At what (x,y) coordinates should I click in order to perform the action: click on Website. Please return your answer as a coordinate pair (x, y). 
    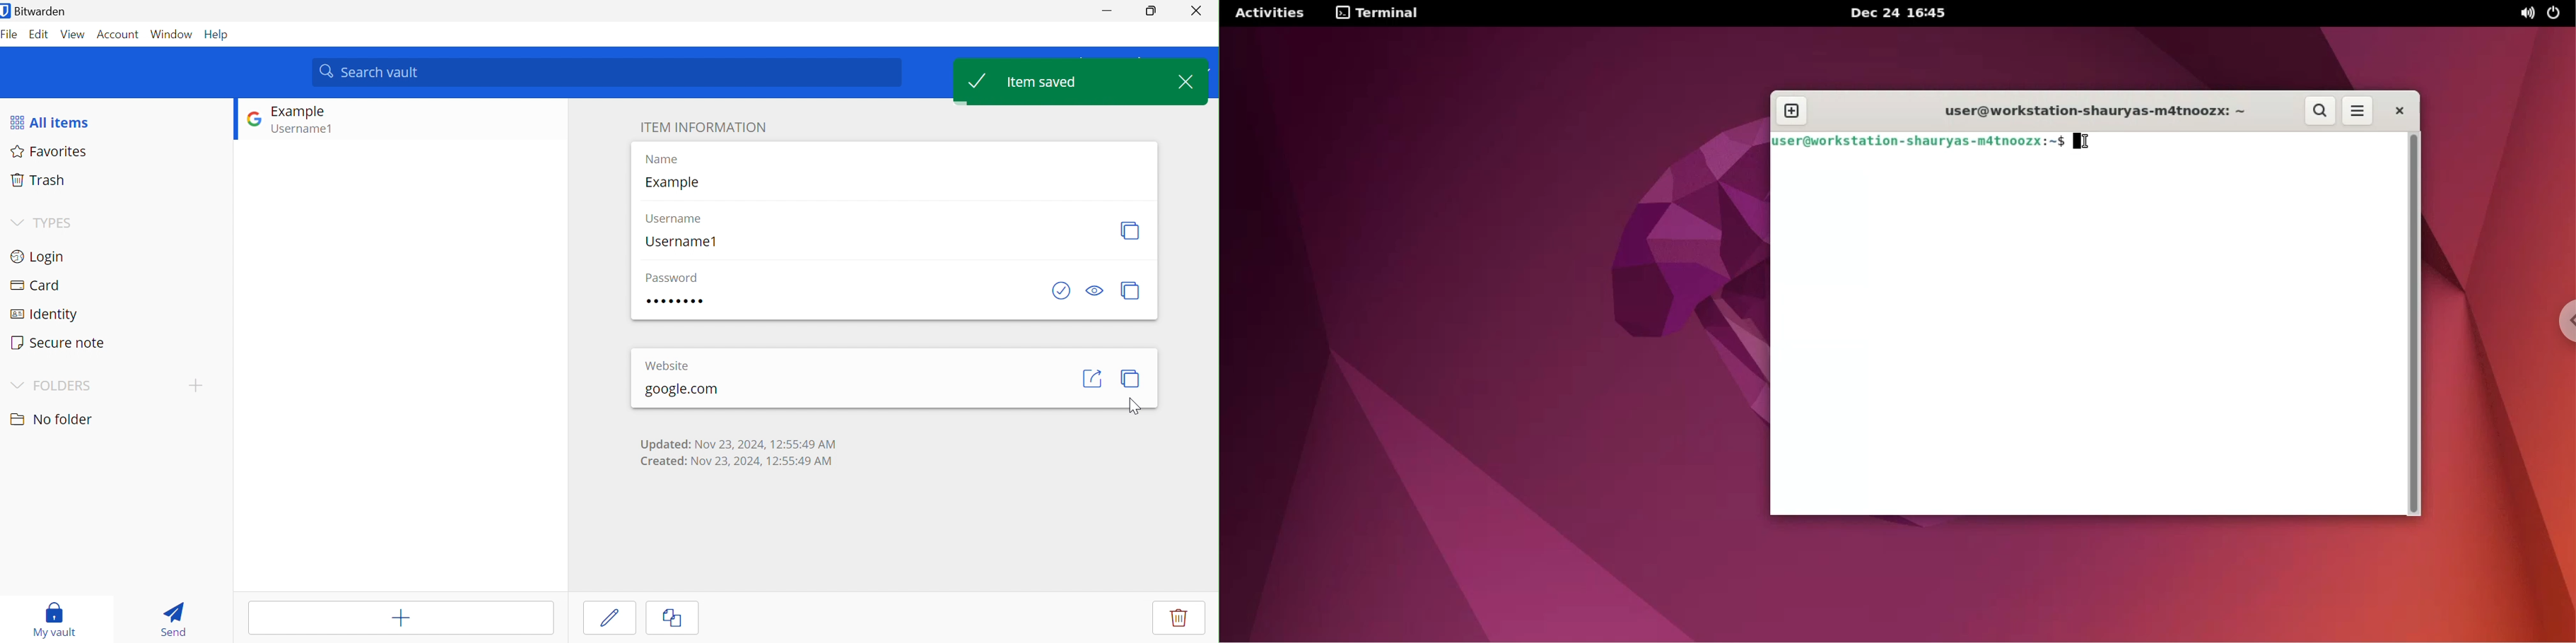
    Looking at the image, I should click on (667, 364).